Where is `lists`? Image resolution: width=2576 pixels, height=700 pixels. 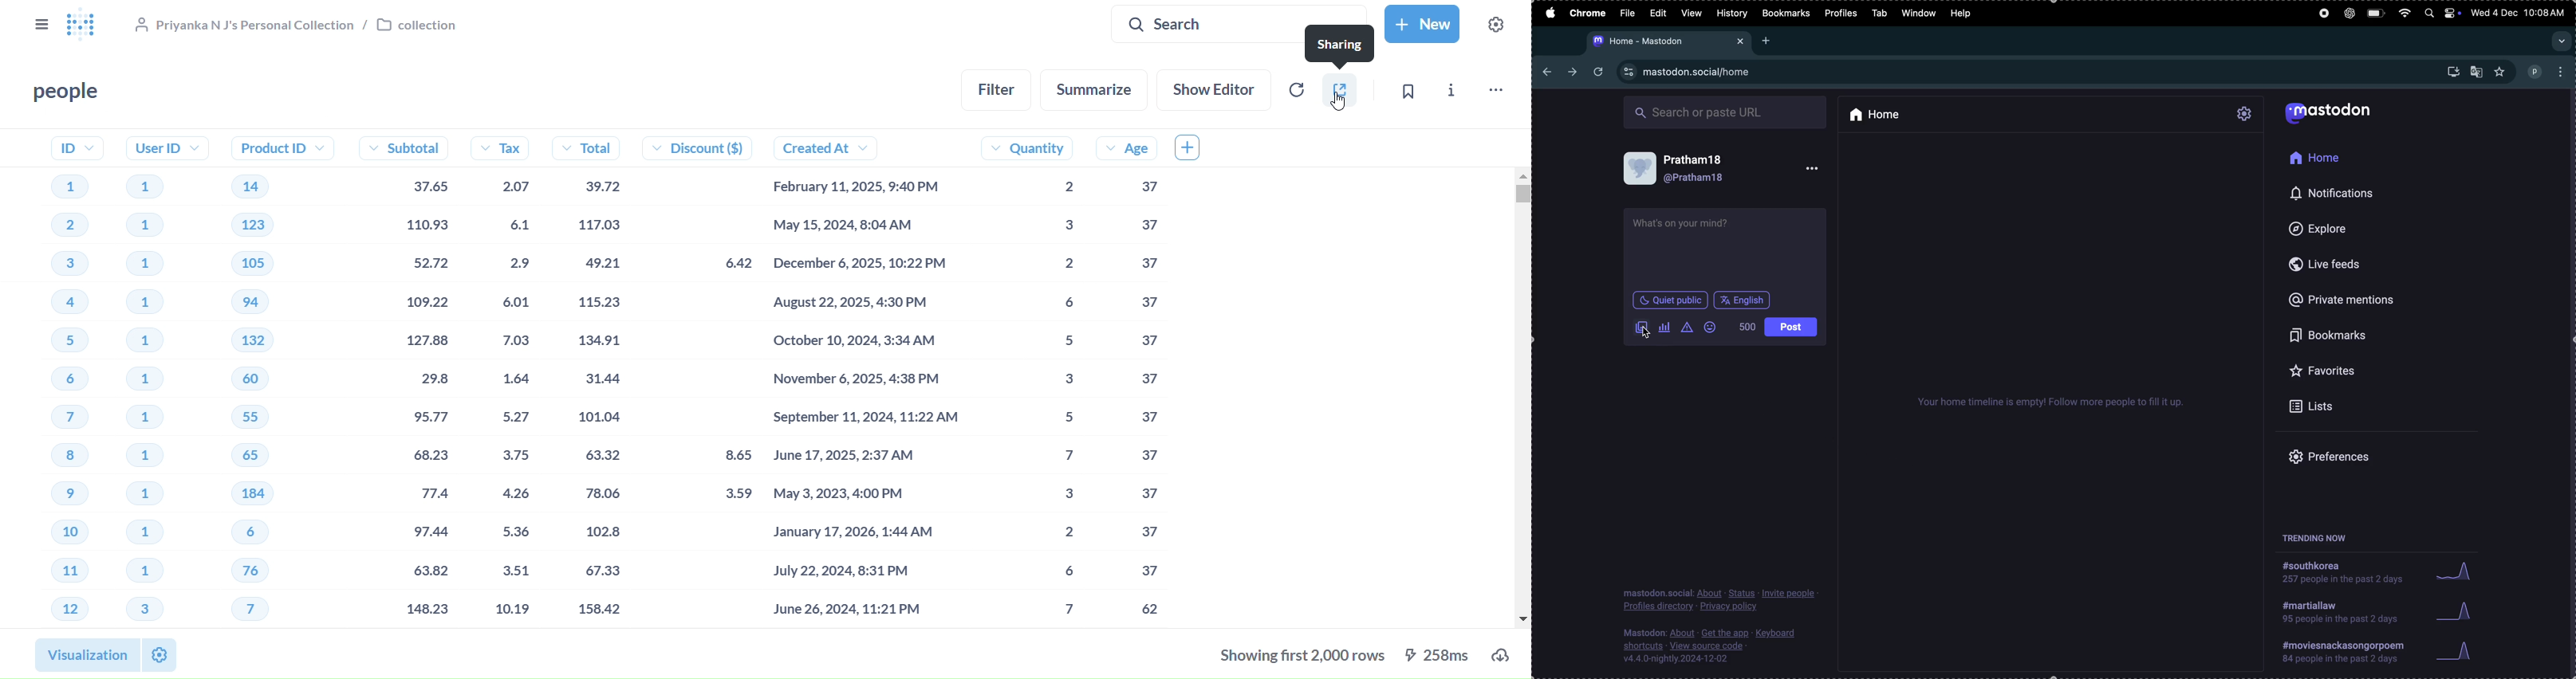
lists is located at coordinates (2312, 406).